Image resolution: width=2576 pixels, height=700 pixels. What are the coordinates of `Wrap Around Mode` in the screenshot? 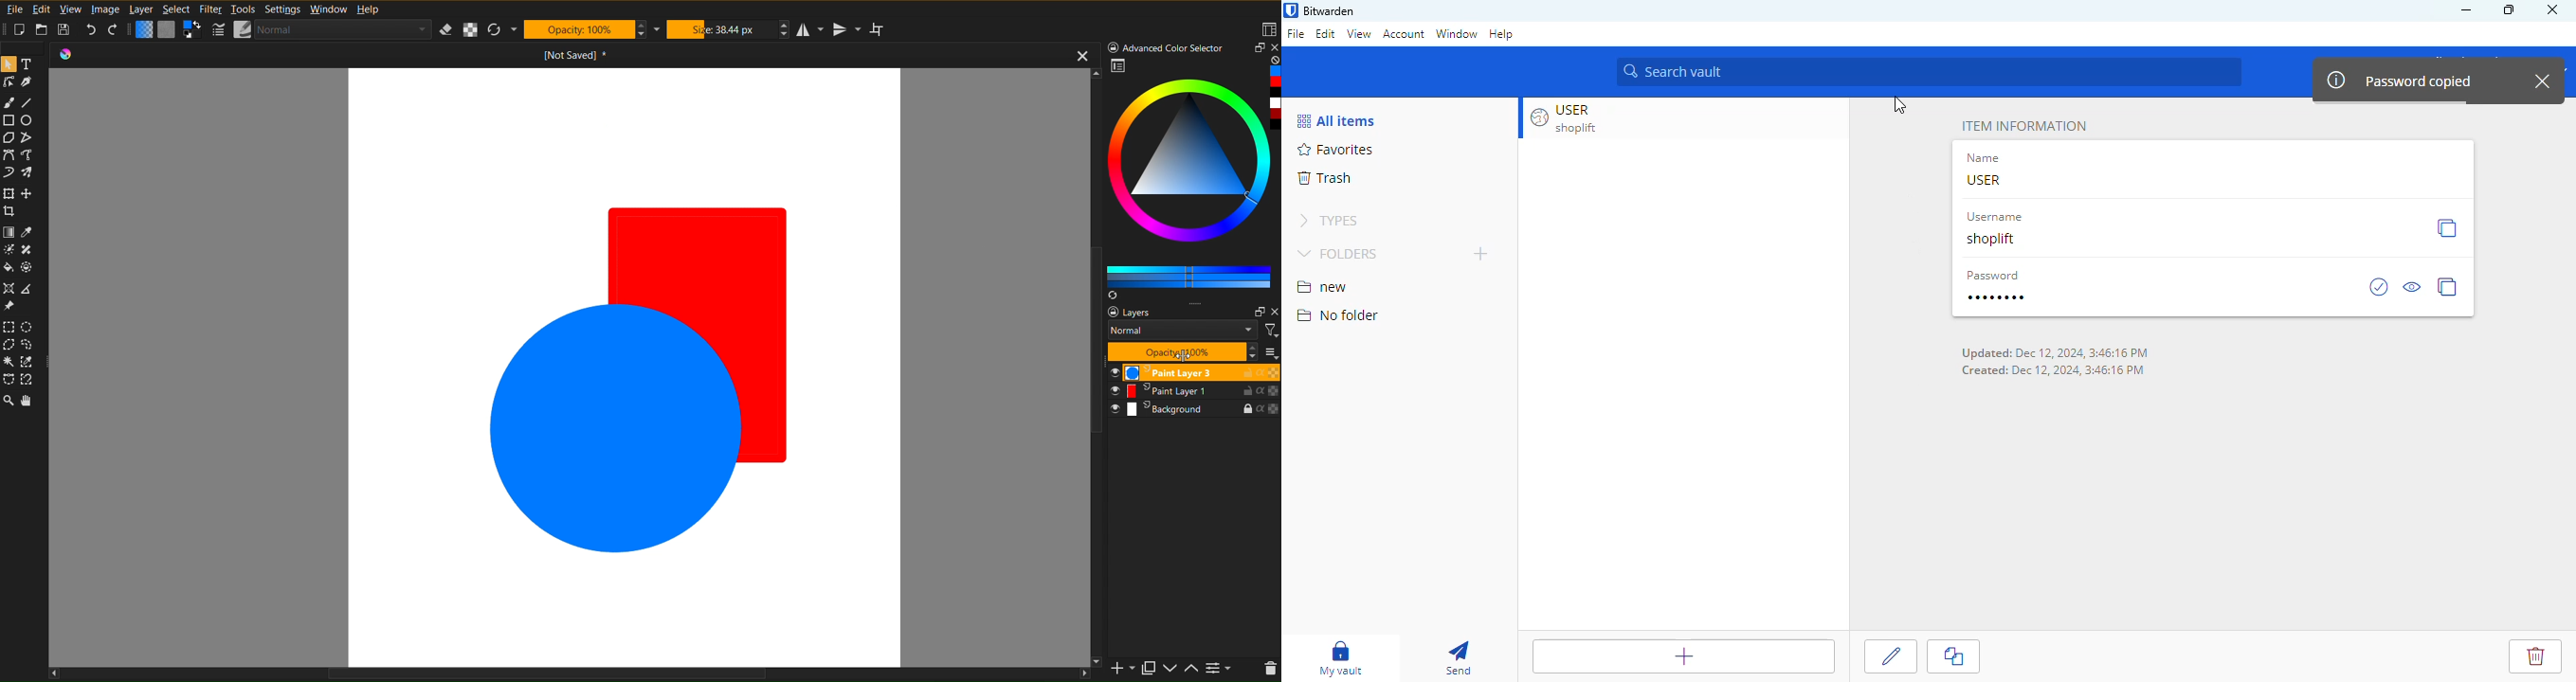 It's located at (881, 29).